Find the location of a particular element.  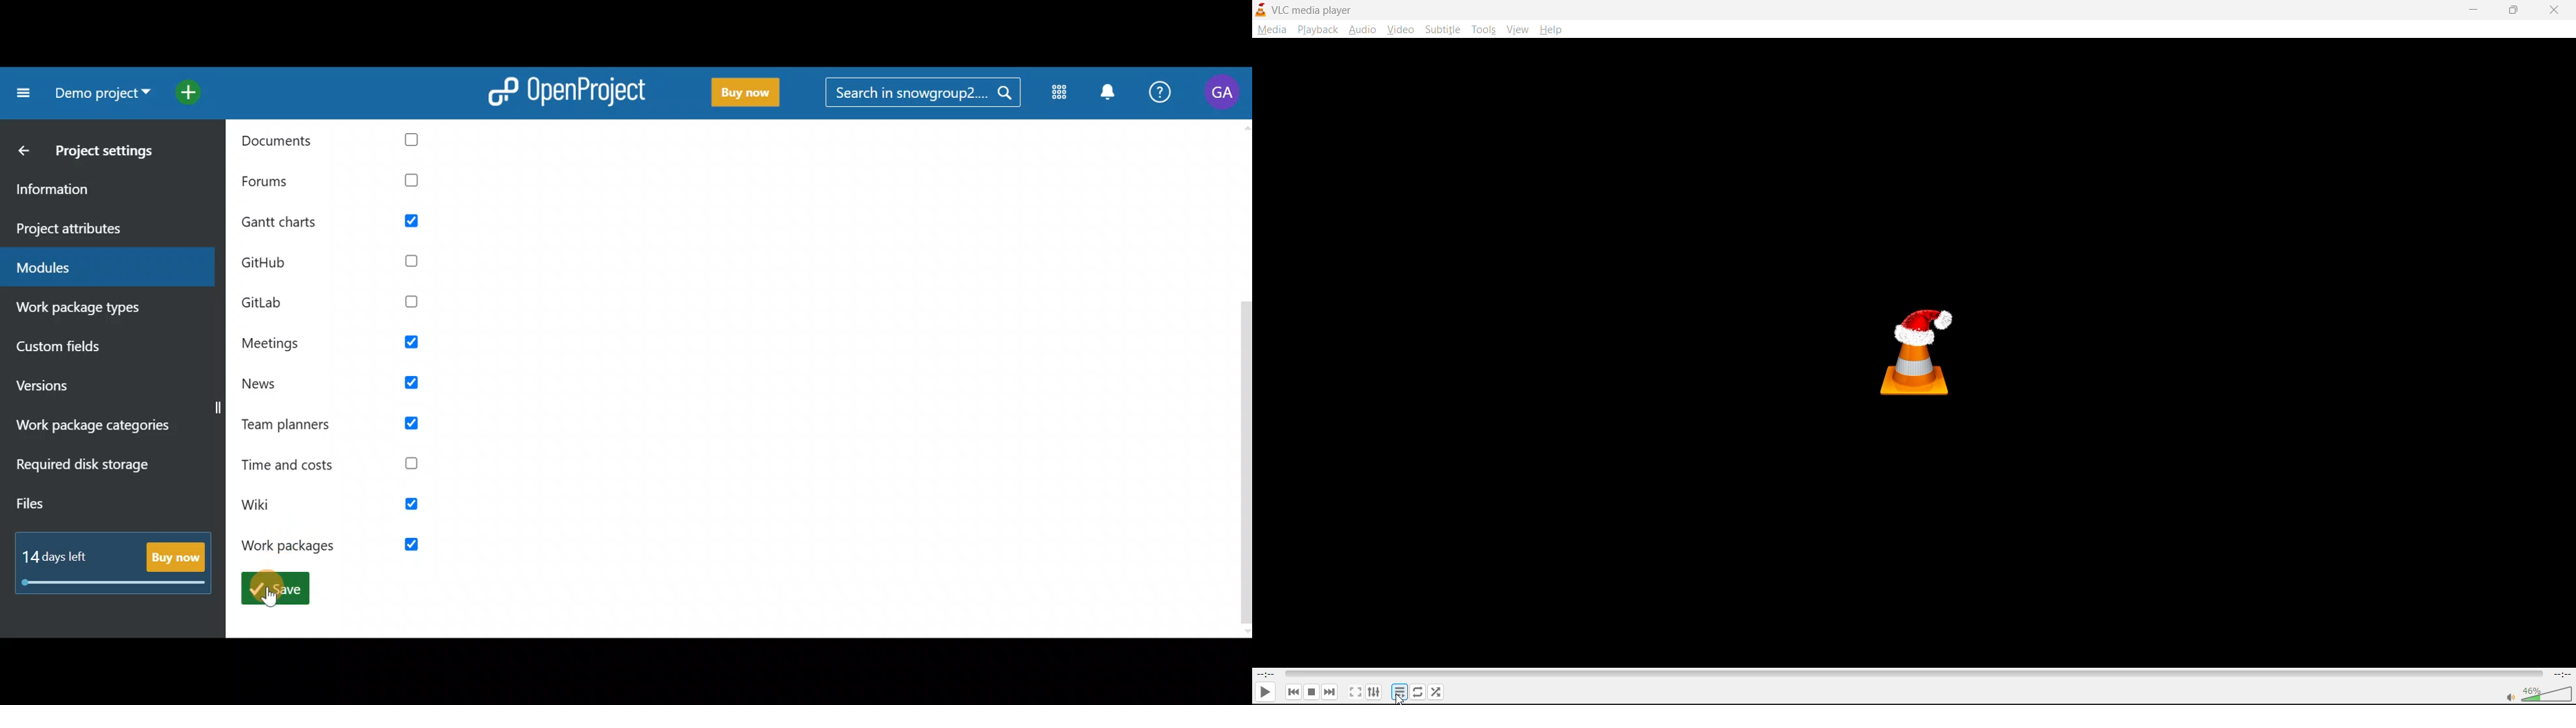

cursor is located at coordinates (1400, 700).